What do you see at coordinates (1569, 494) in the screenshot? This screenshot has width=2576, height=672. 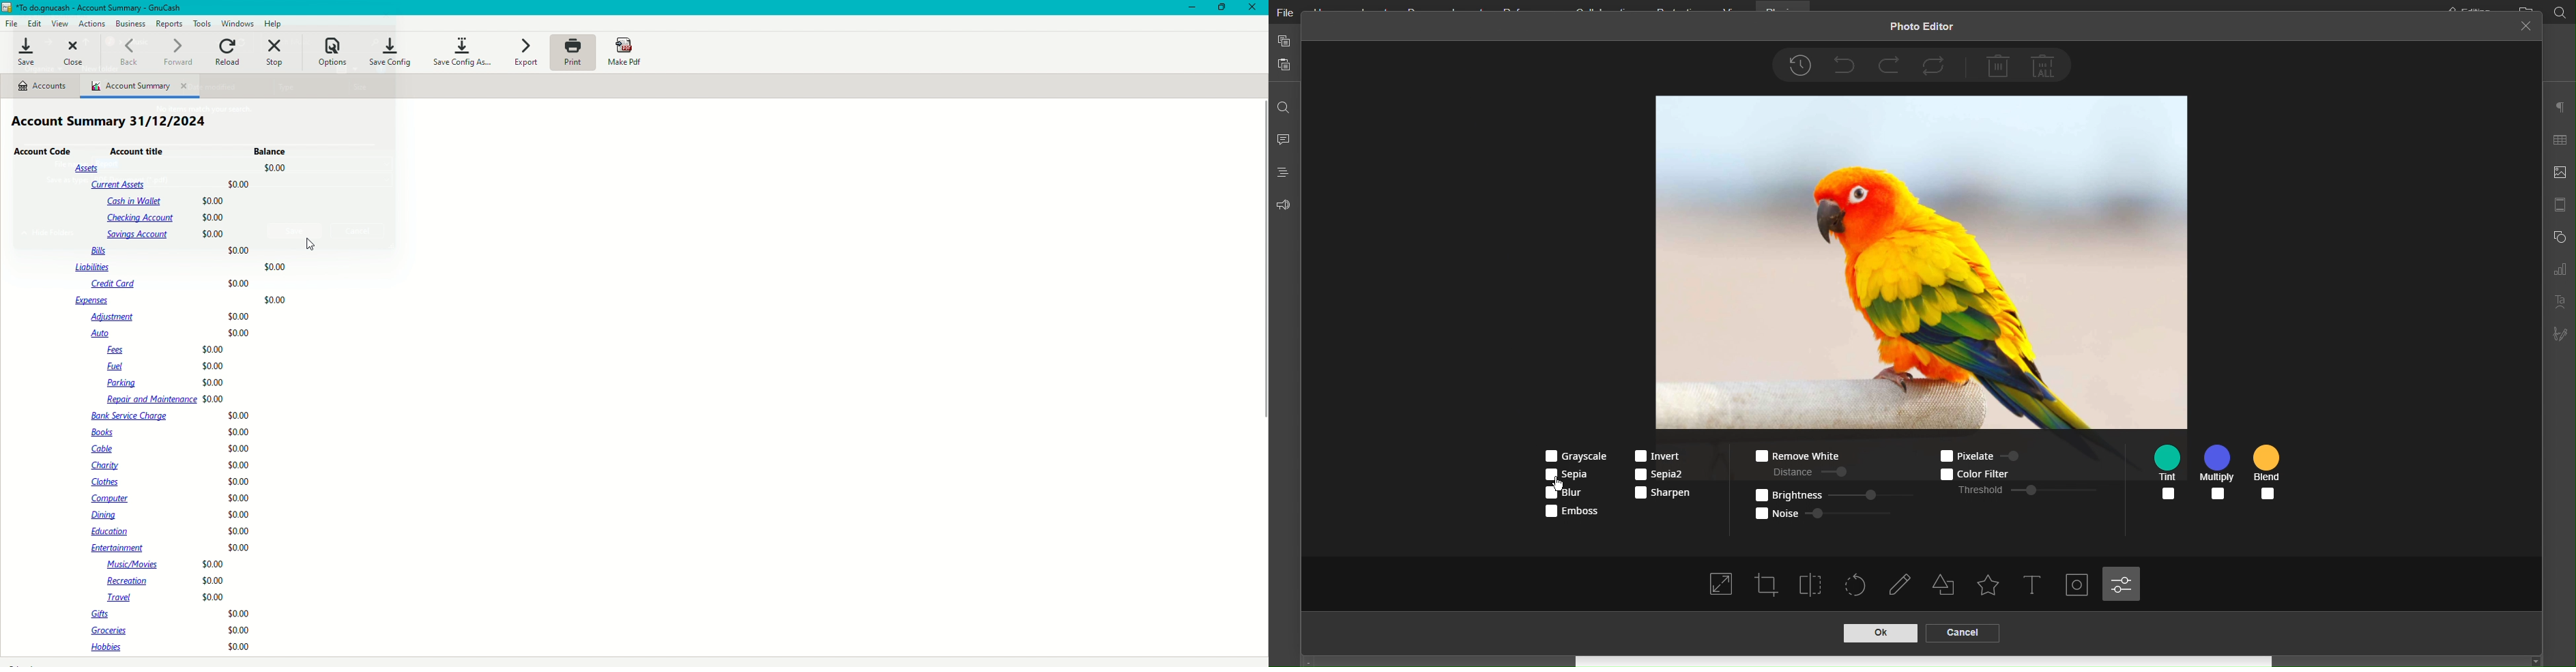 I see `Blur` at bounding box center [1569, 494].